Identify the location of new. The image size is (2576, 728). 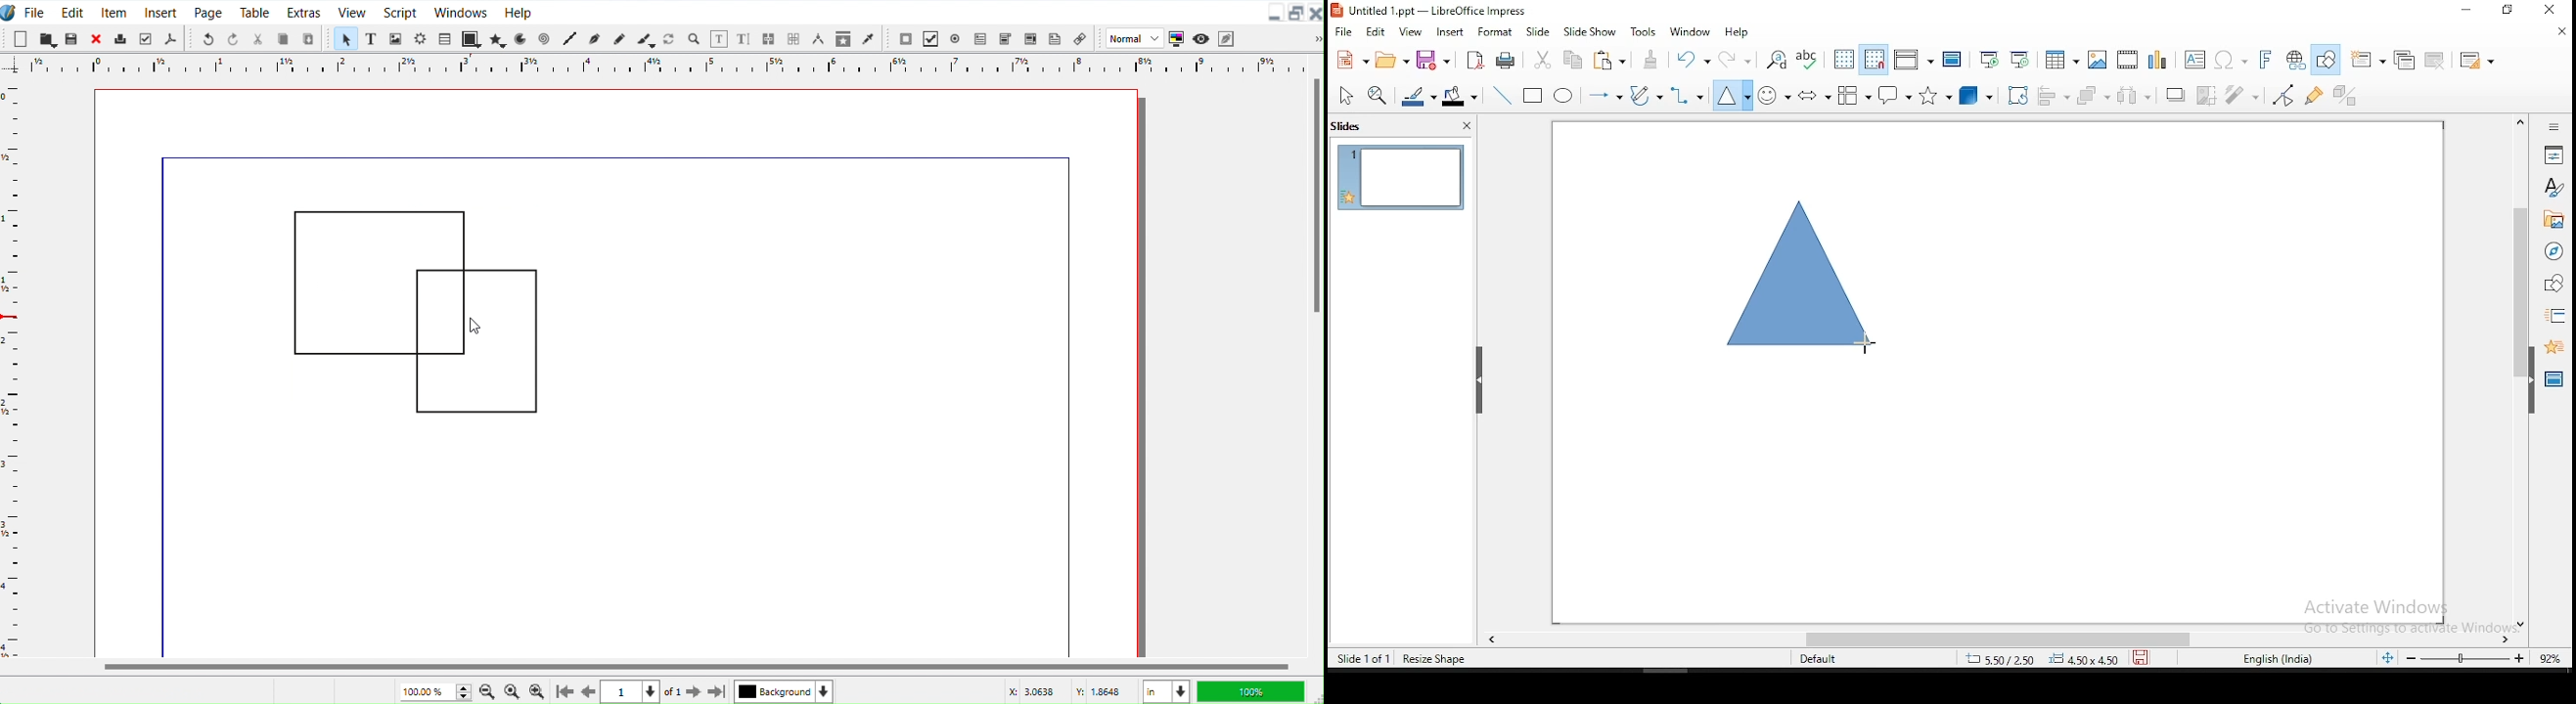
(1351, 60).